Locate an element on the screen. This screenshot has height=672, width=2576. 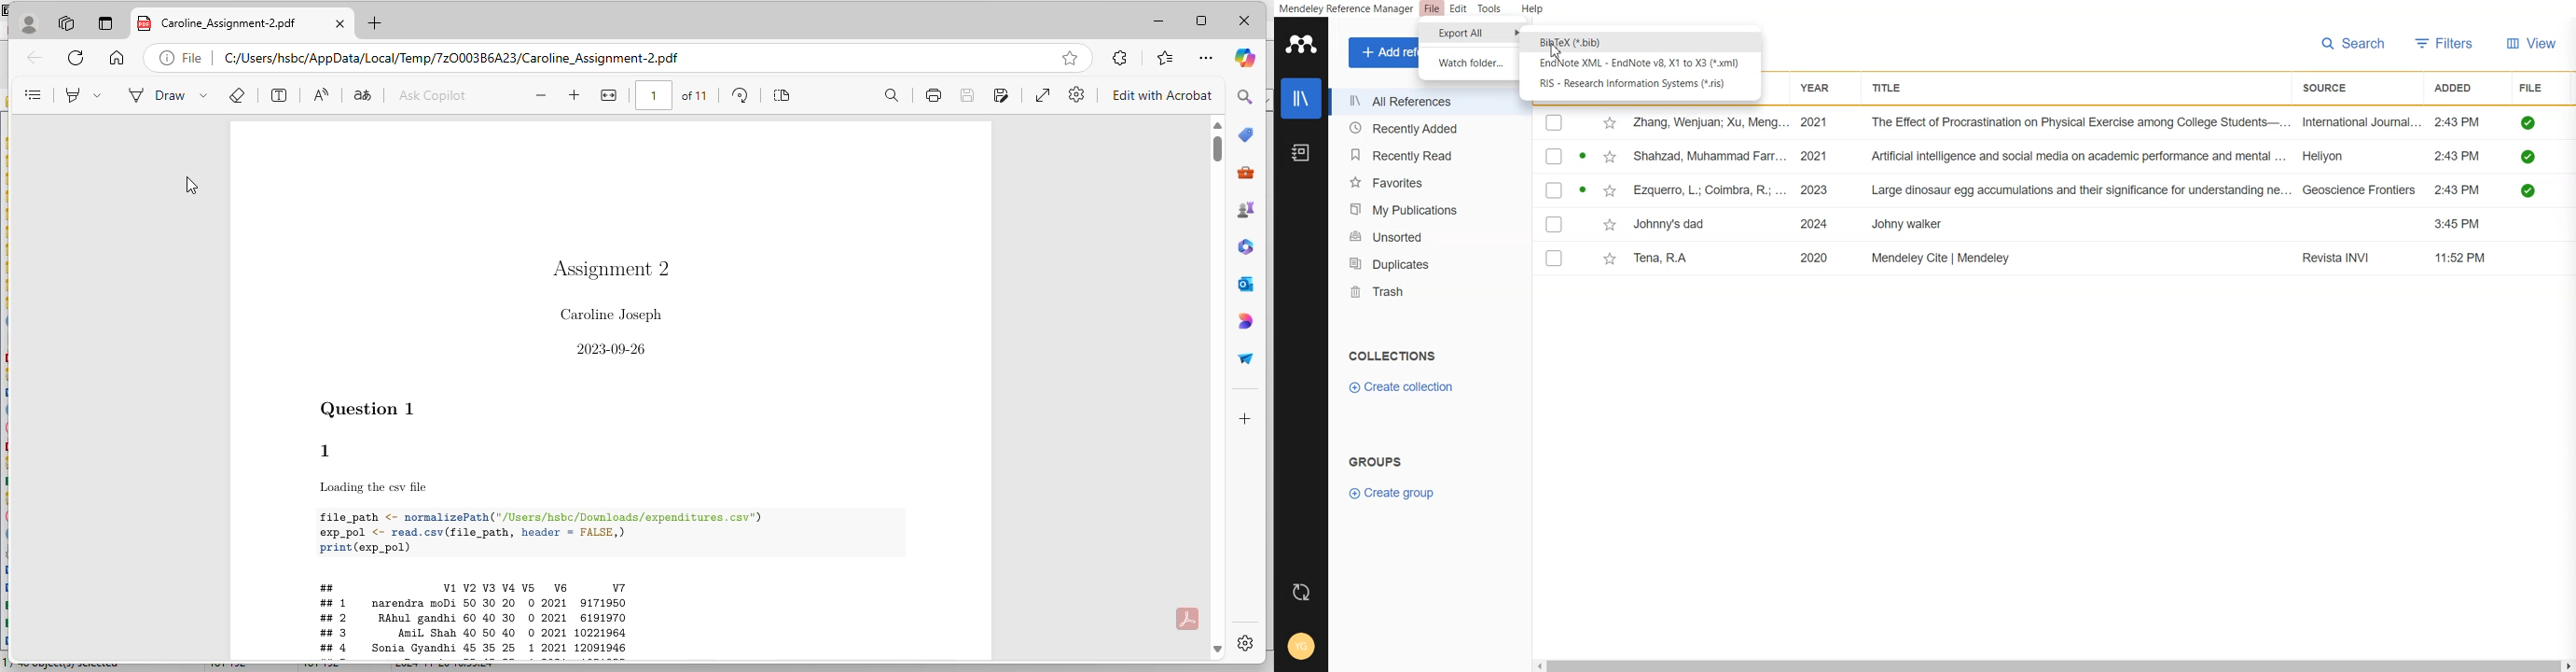
checkbox is located at coordinates (1553, 223).